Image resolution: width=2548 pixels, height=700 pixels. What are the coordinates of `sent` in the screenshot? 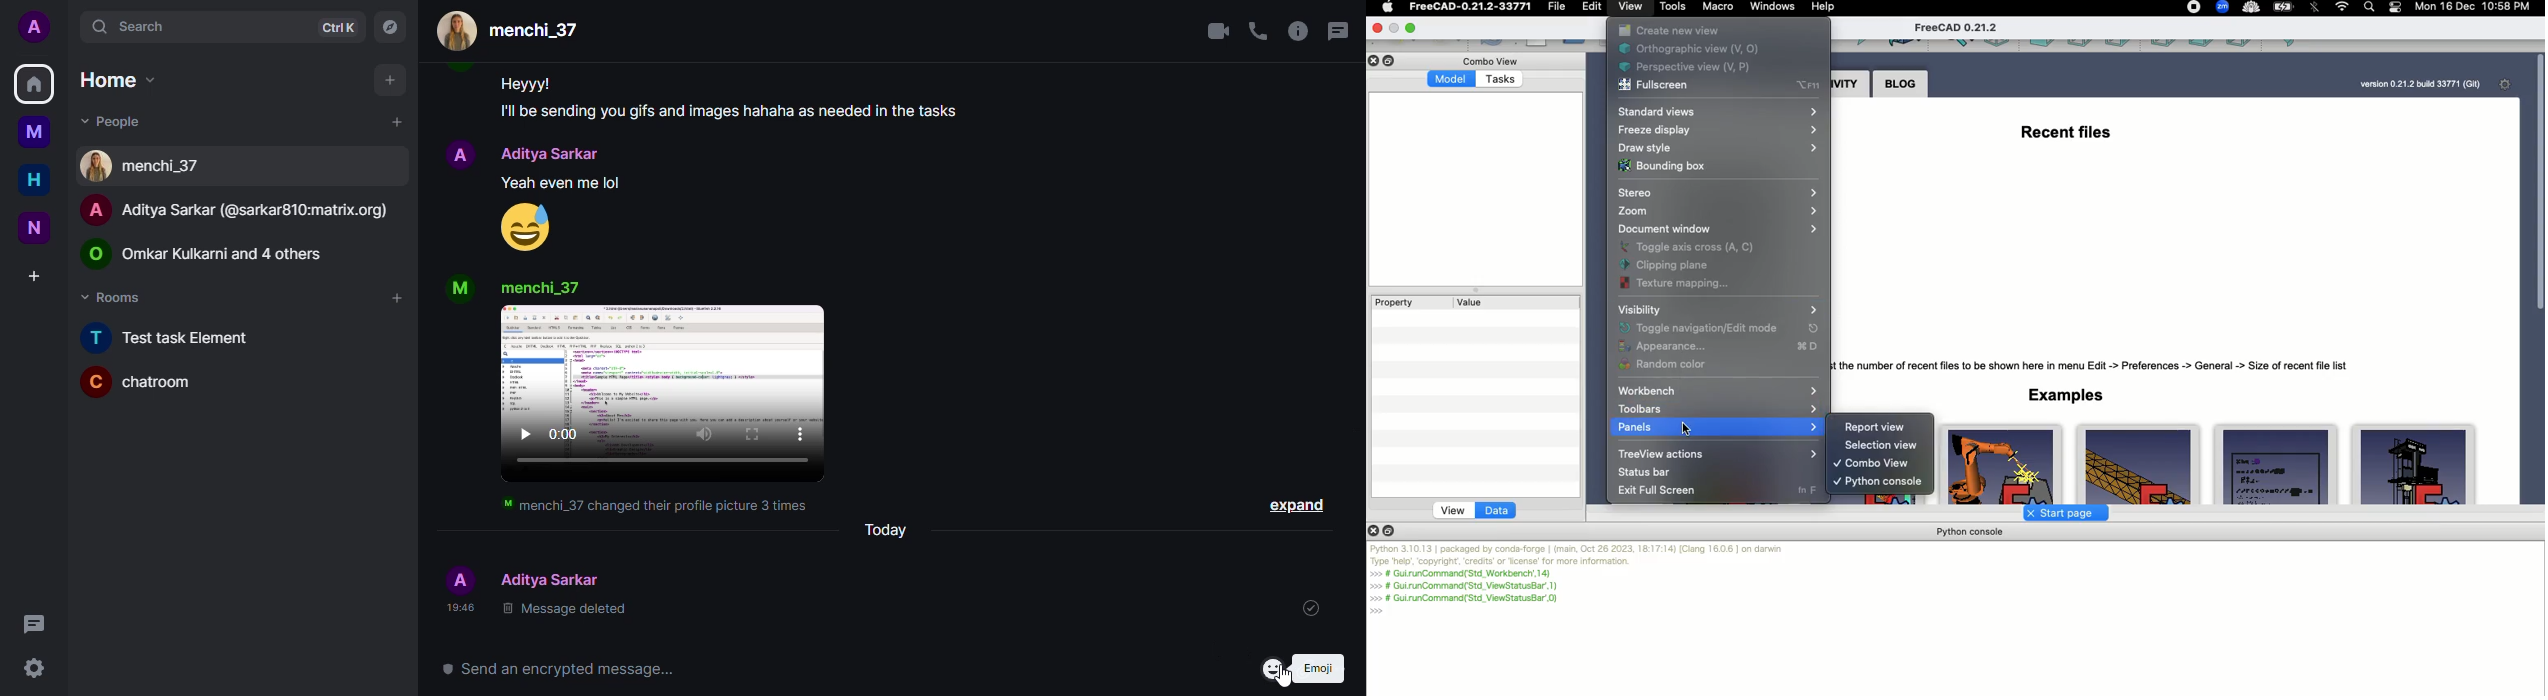 It's located at (1309, 609).